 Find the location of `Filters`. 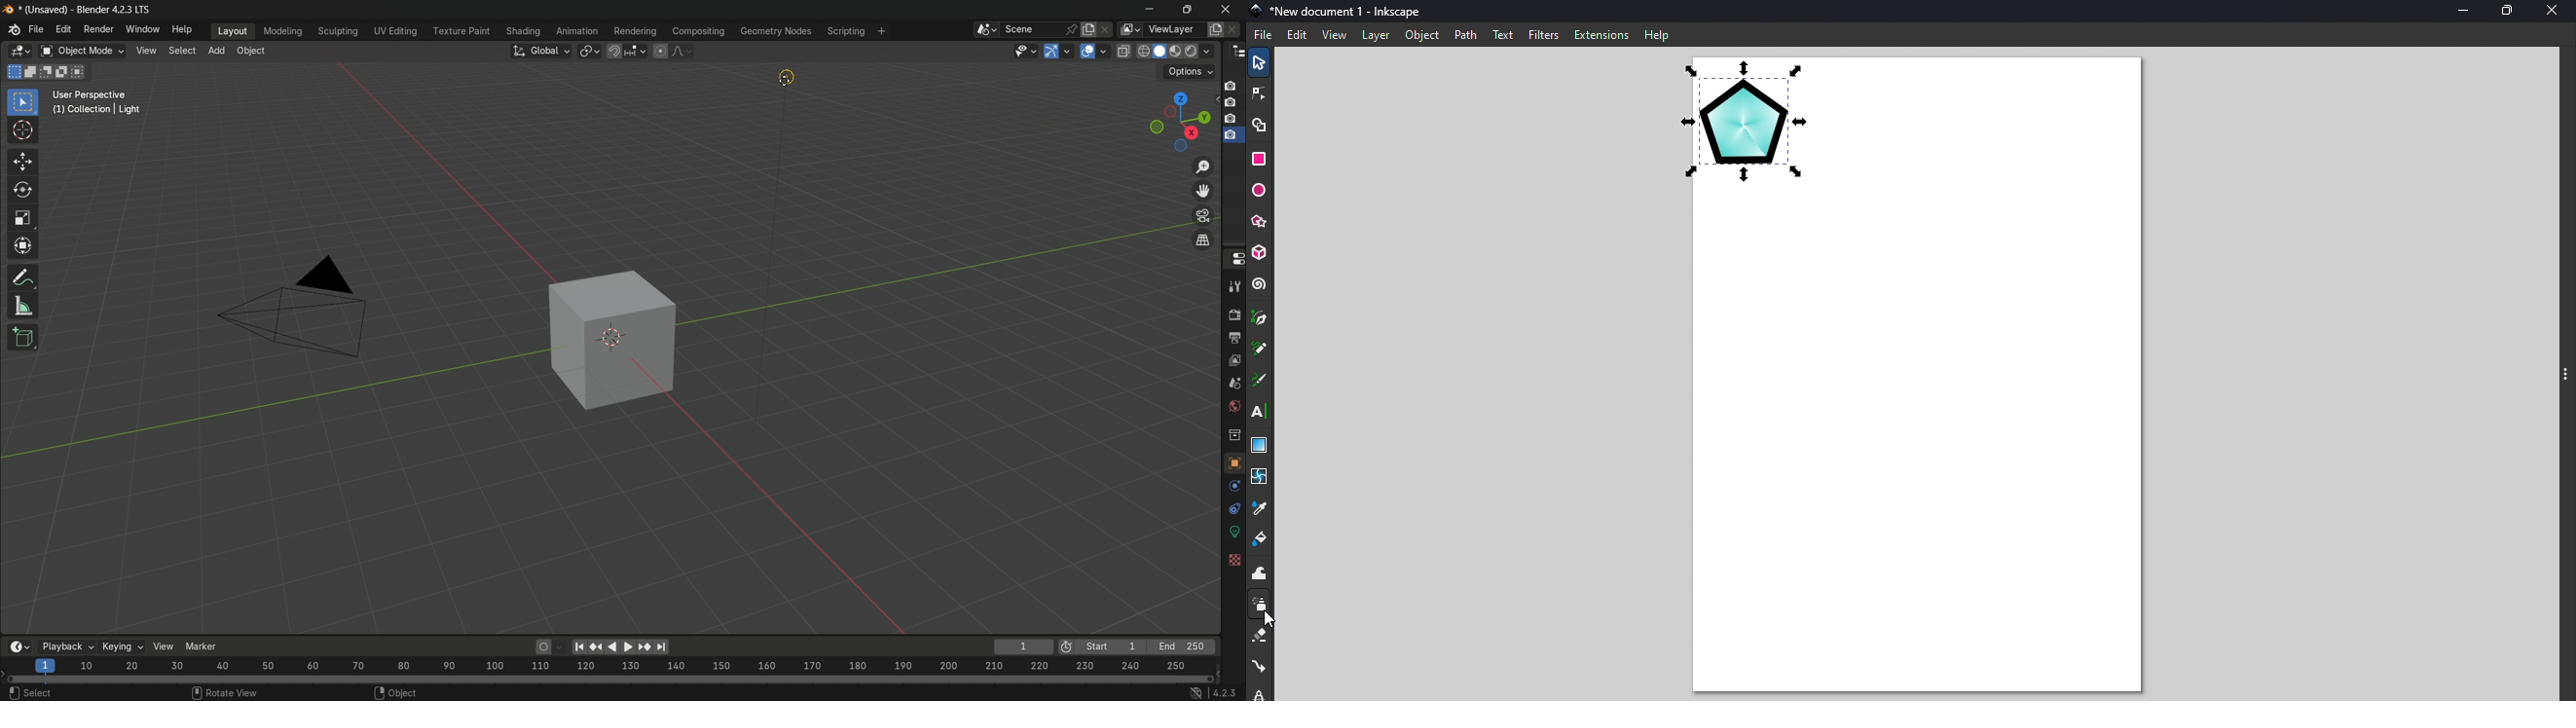

Filters is located at coordinates (1544, 34).